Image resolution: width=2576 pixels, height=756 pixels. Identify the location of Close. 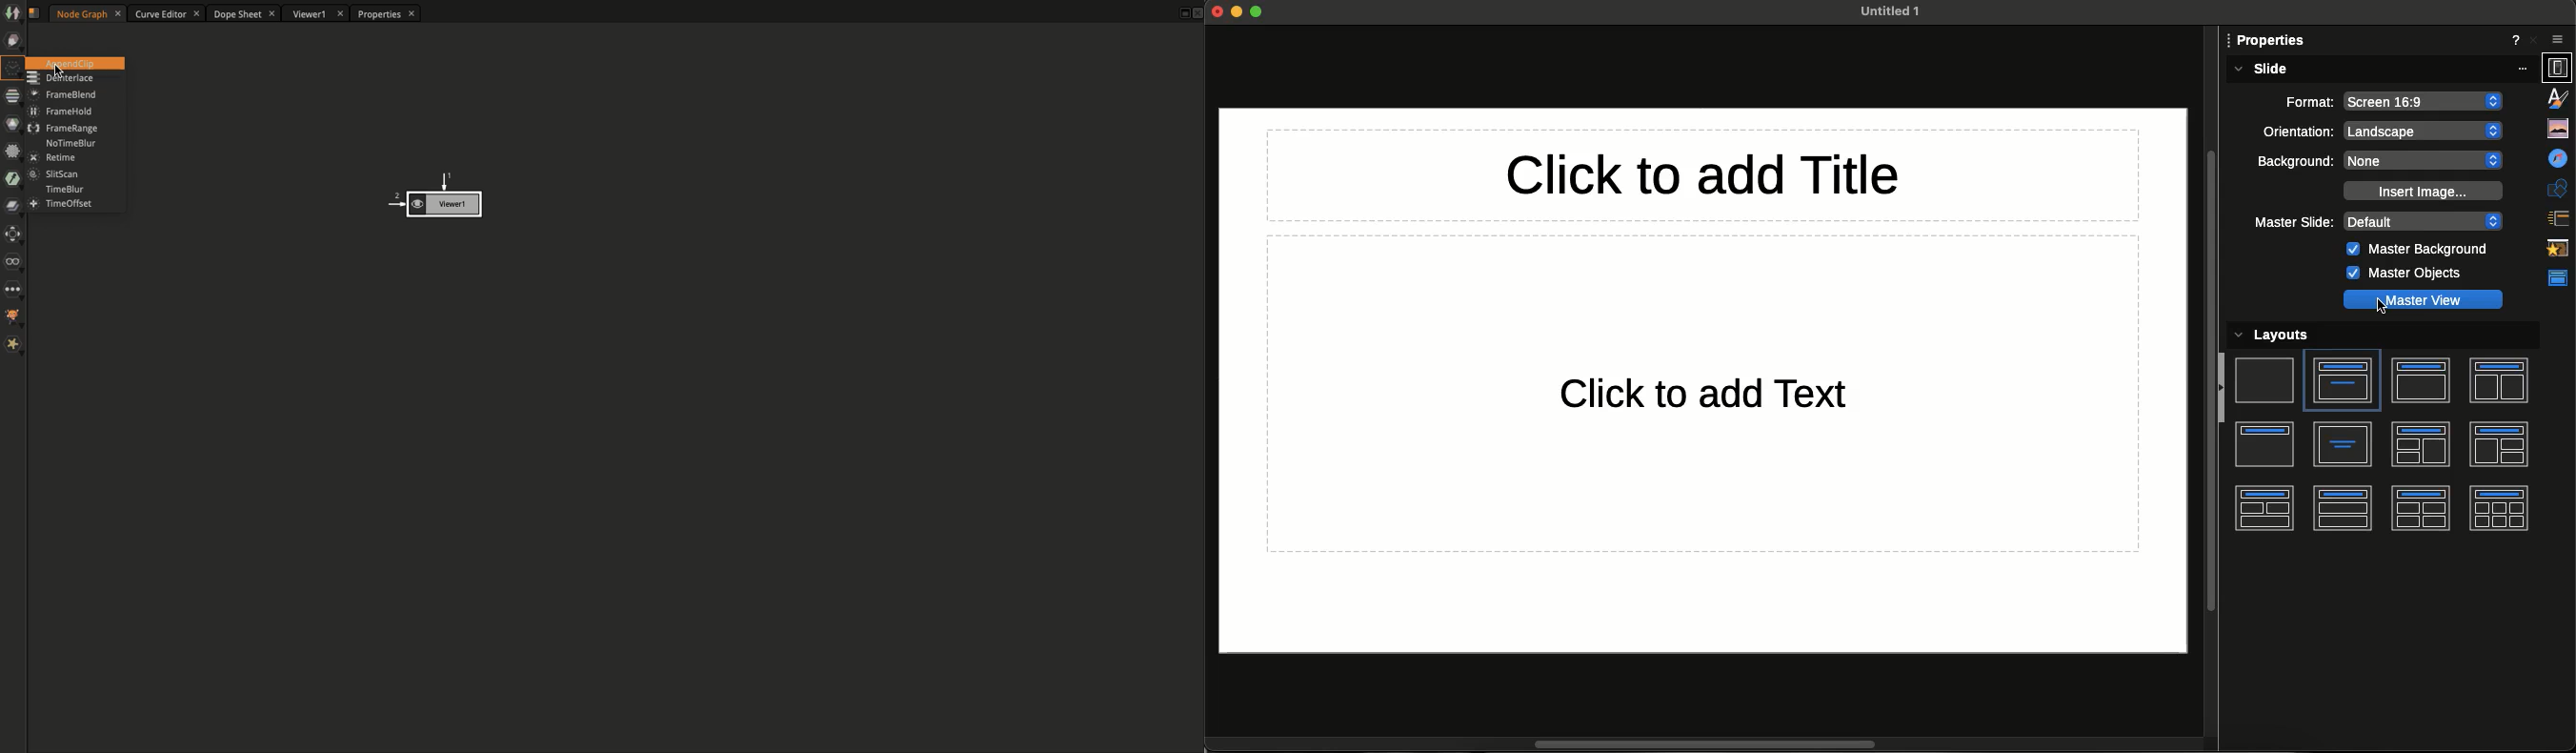
(1218, 13).